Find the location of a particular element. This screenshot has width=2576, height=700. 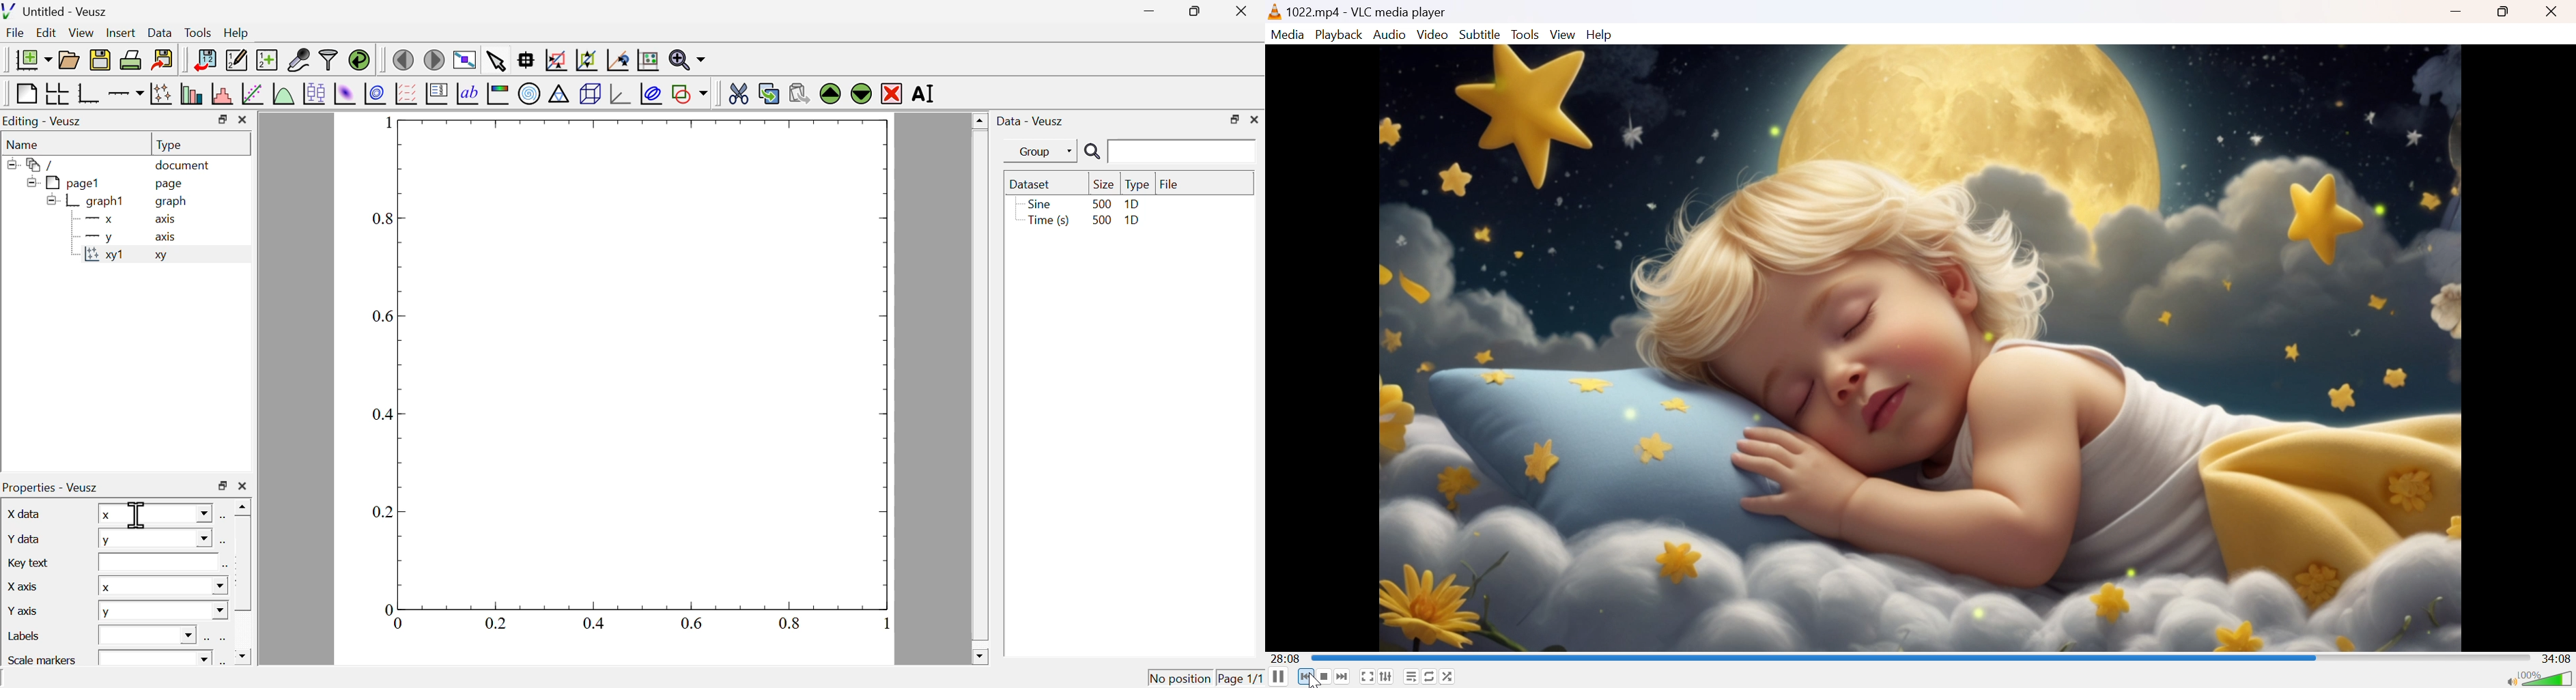

plot a function is located at coordinates (283, 94).